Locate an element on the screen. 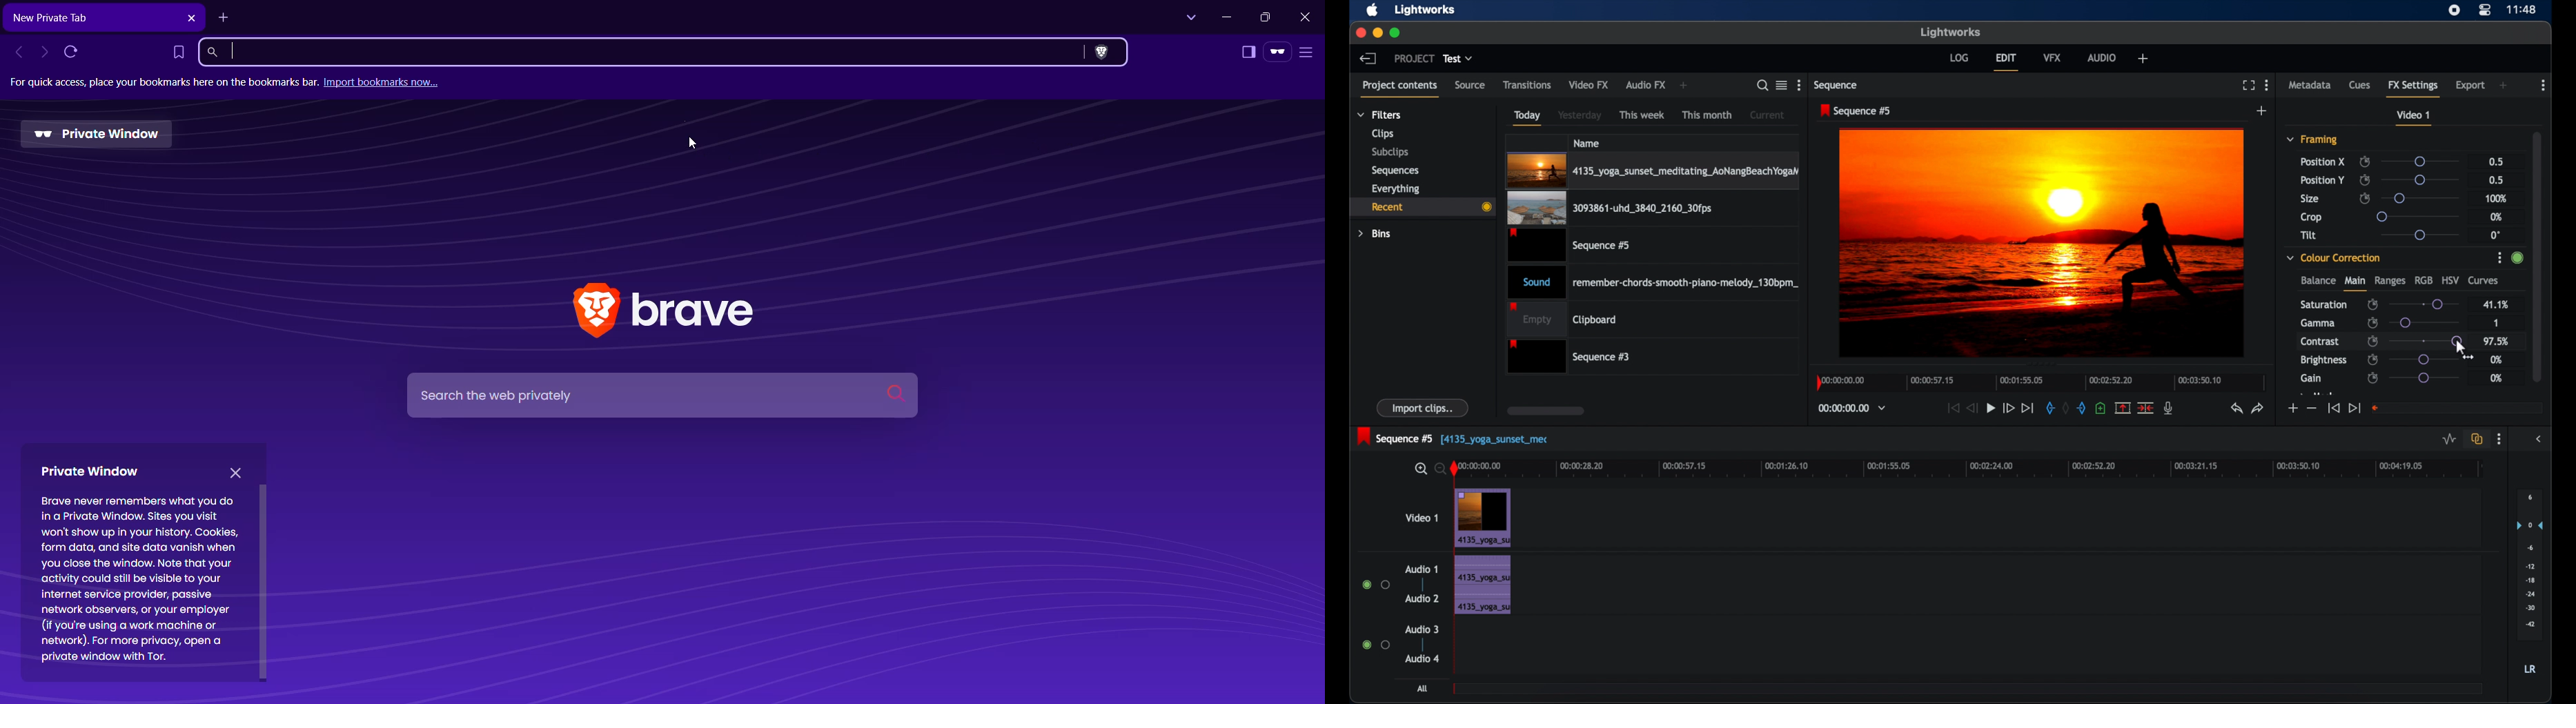 This screenshot has height=728, width=2576. 41.1% is located at coordinates (2495, 304).